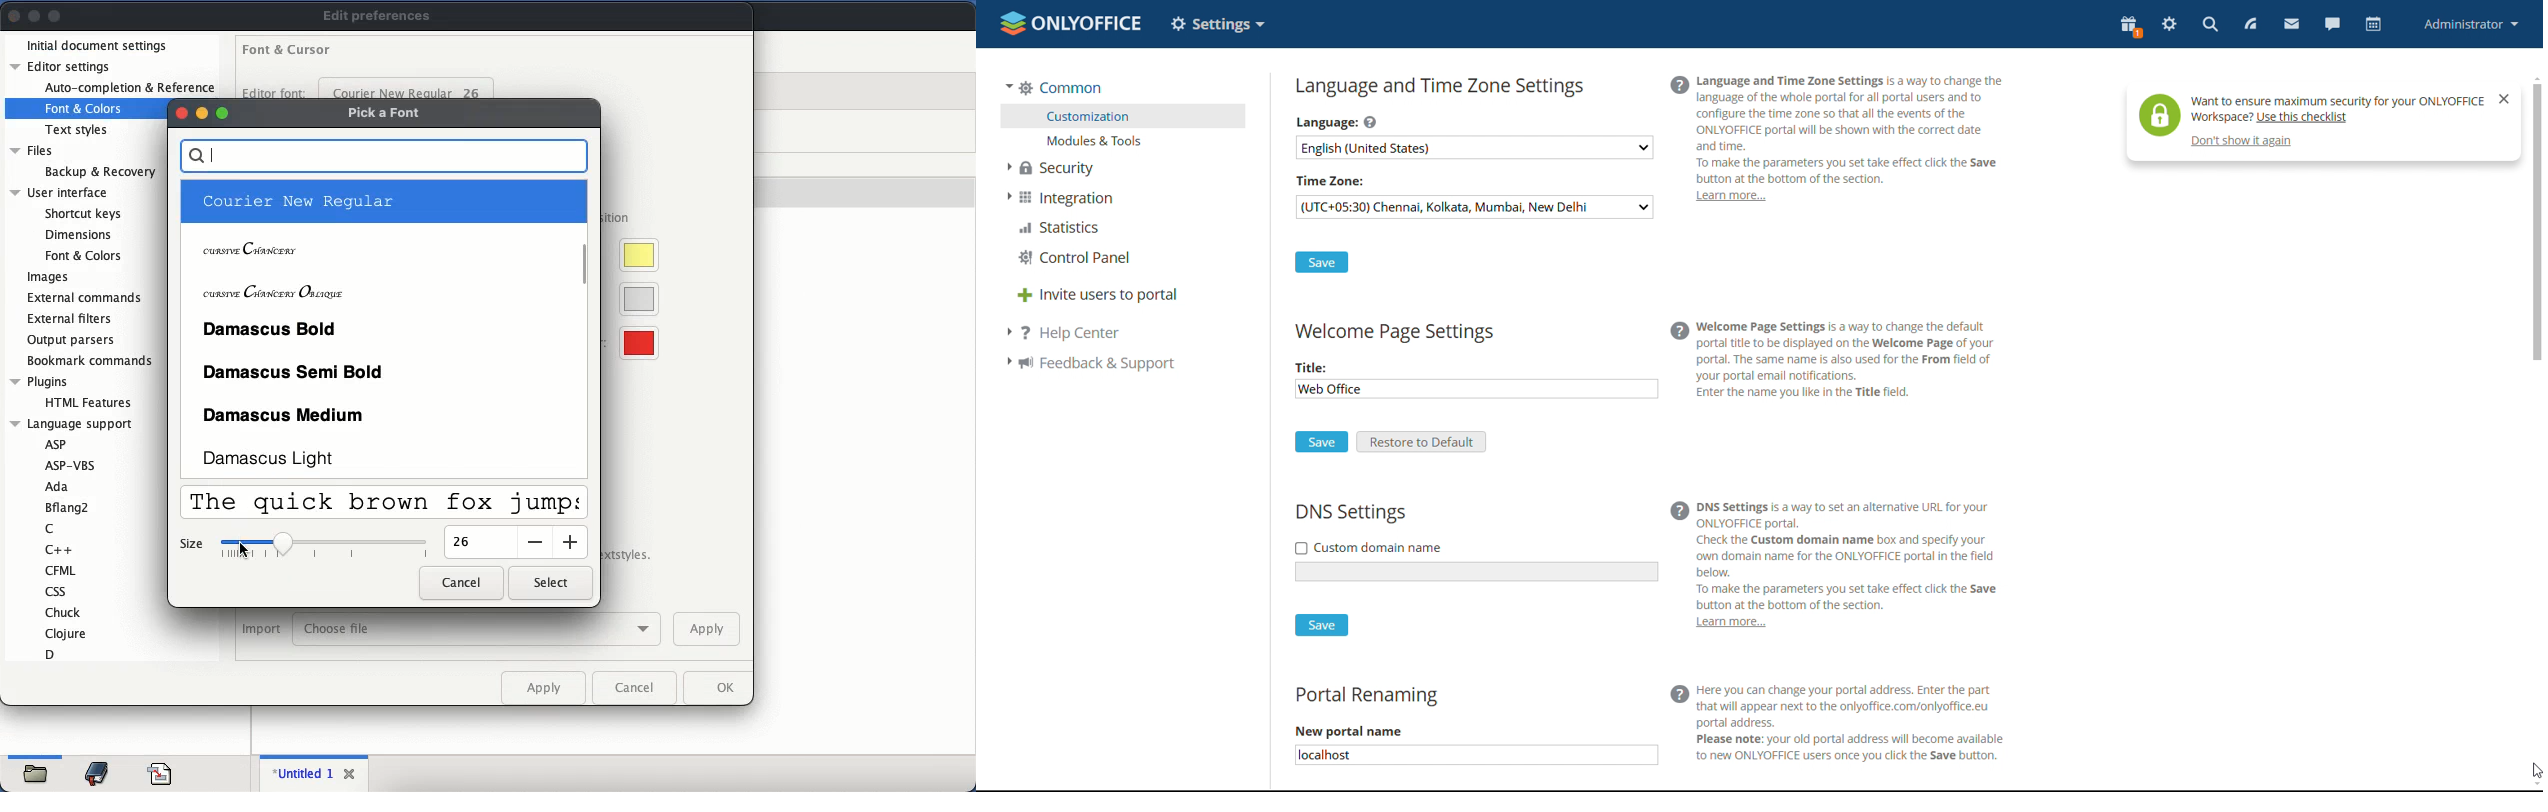 The height and width of the screenshot is (812, 2548). What do you see at coordinates (1392, 334) in the screenshot?
I see `welcomepage settings` at bounding box center [1392, 334].